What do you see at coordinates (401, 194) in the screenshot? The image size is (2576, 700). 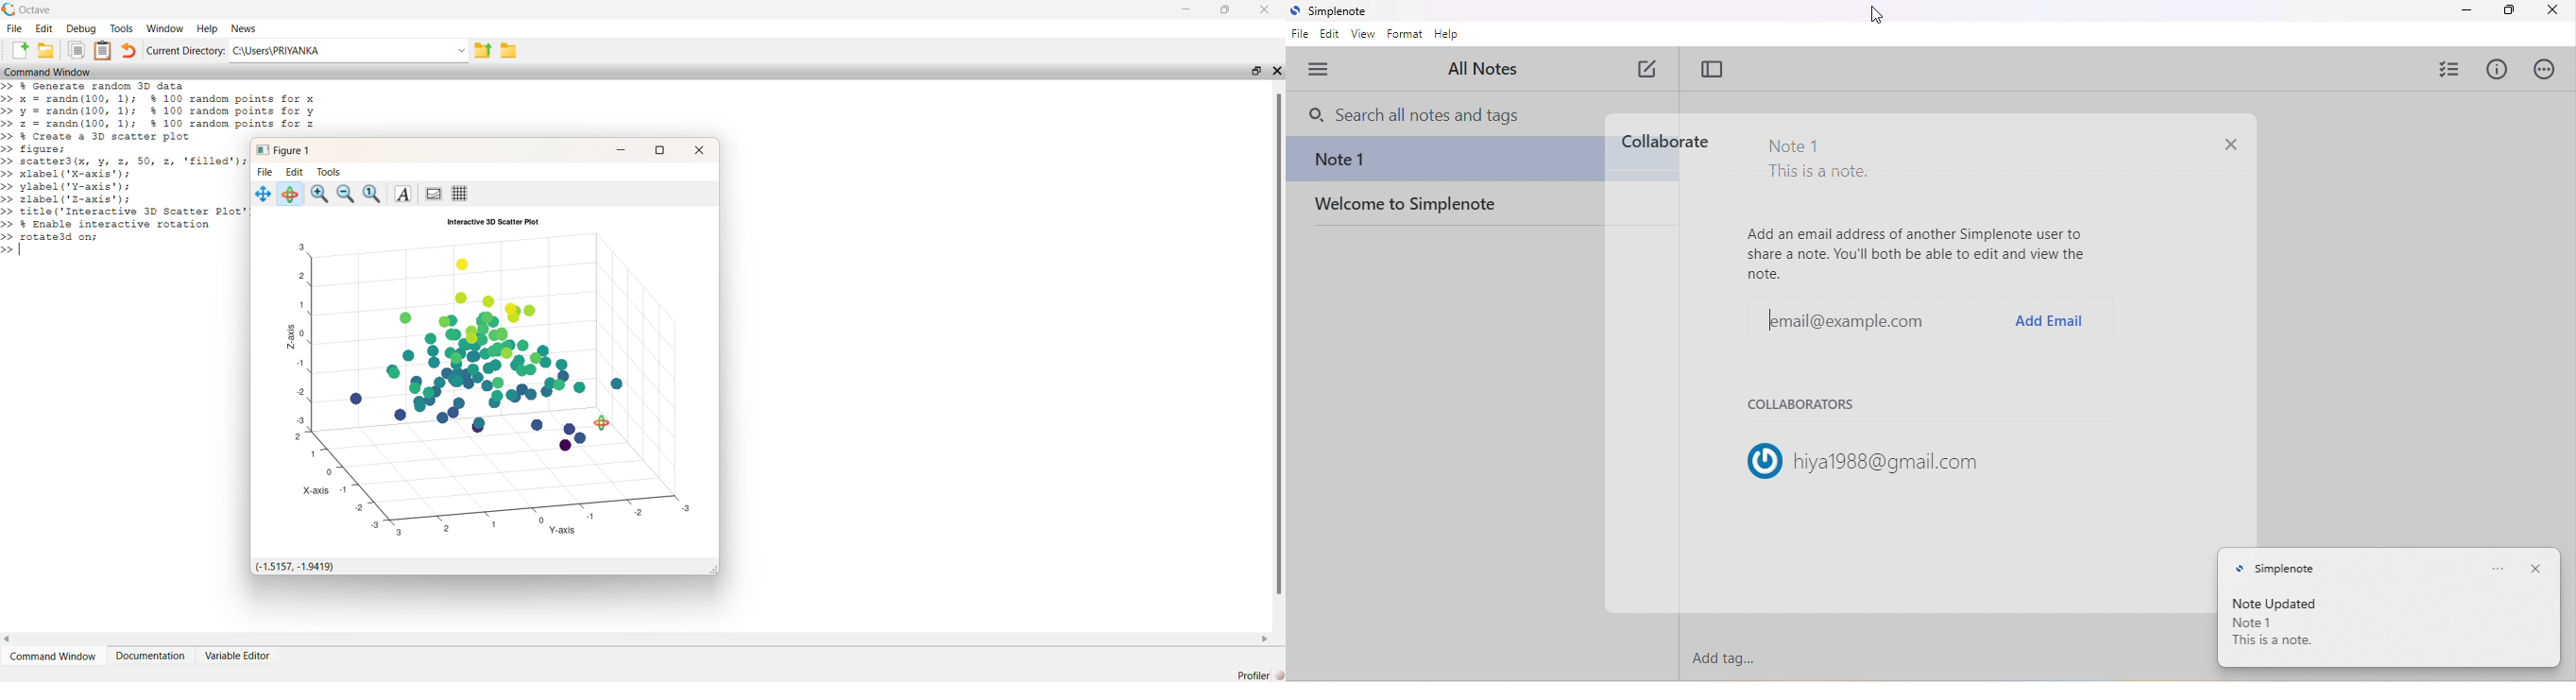 I see `font` at bounding box center [401, 194].